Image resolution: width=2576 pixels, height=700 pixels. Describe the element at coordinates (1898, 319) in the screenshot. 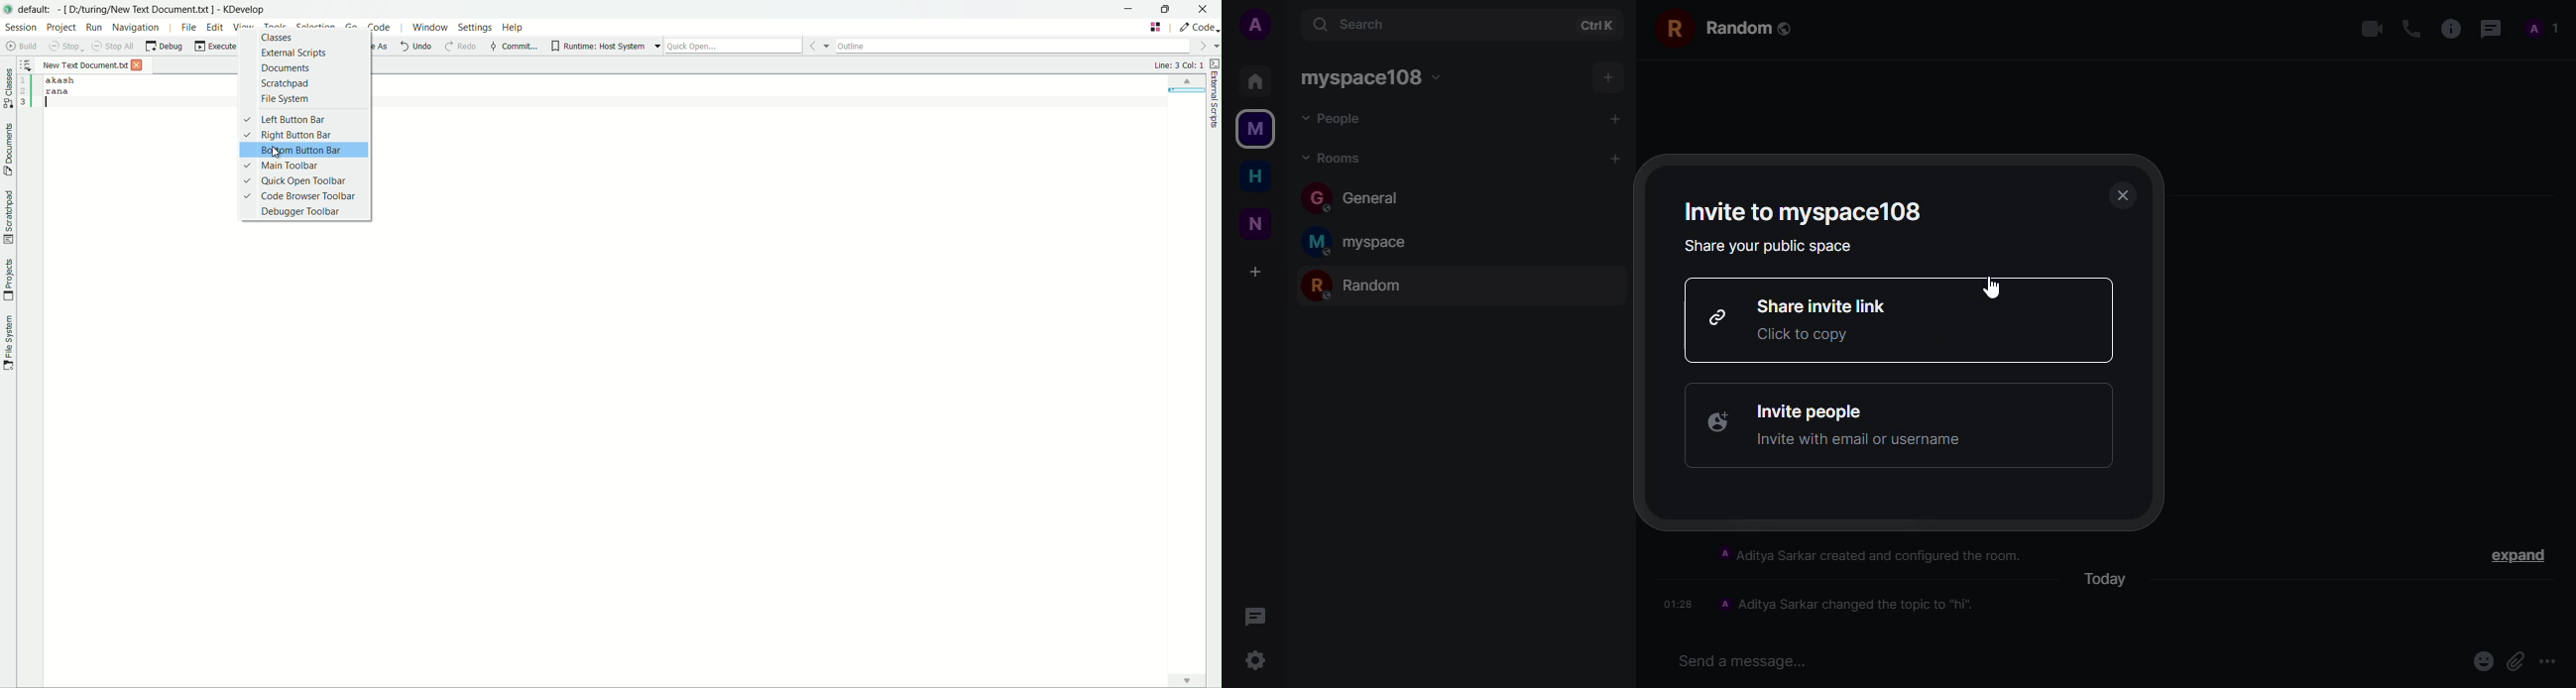

I see `share invite link` at that location.